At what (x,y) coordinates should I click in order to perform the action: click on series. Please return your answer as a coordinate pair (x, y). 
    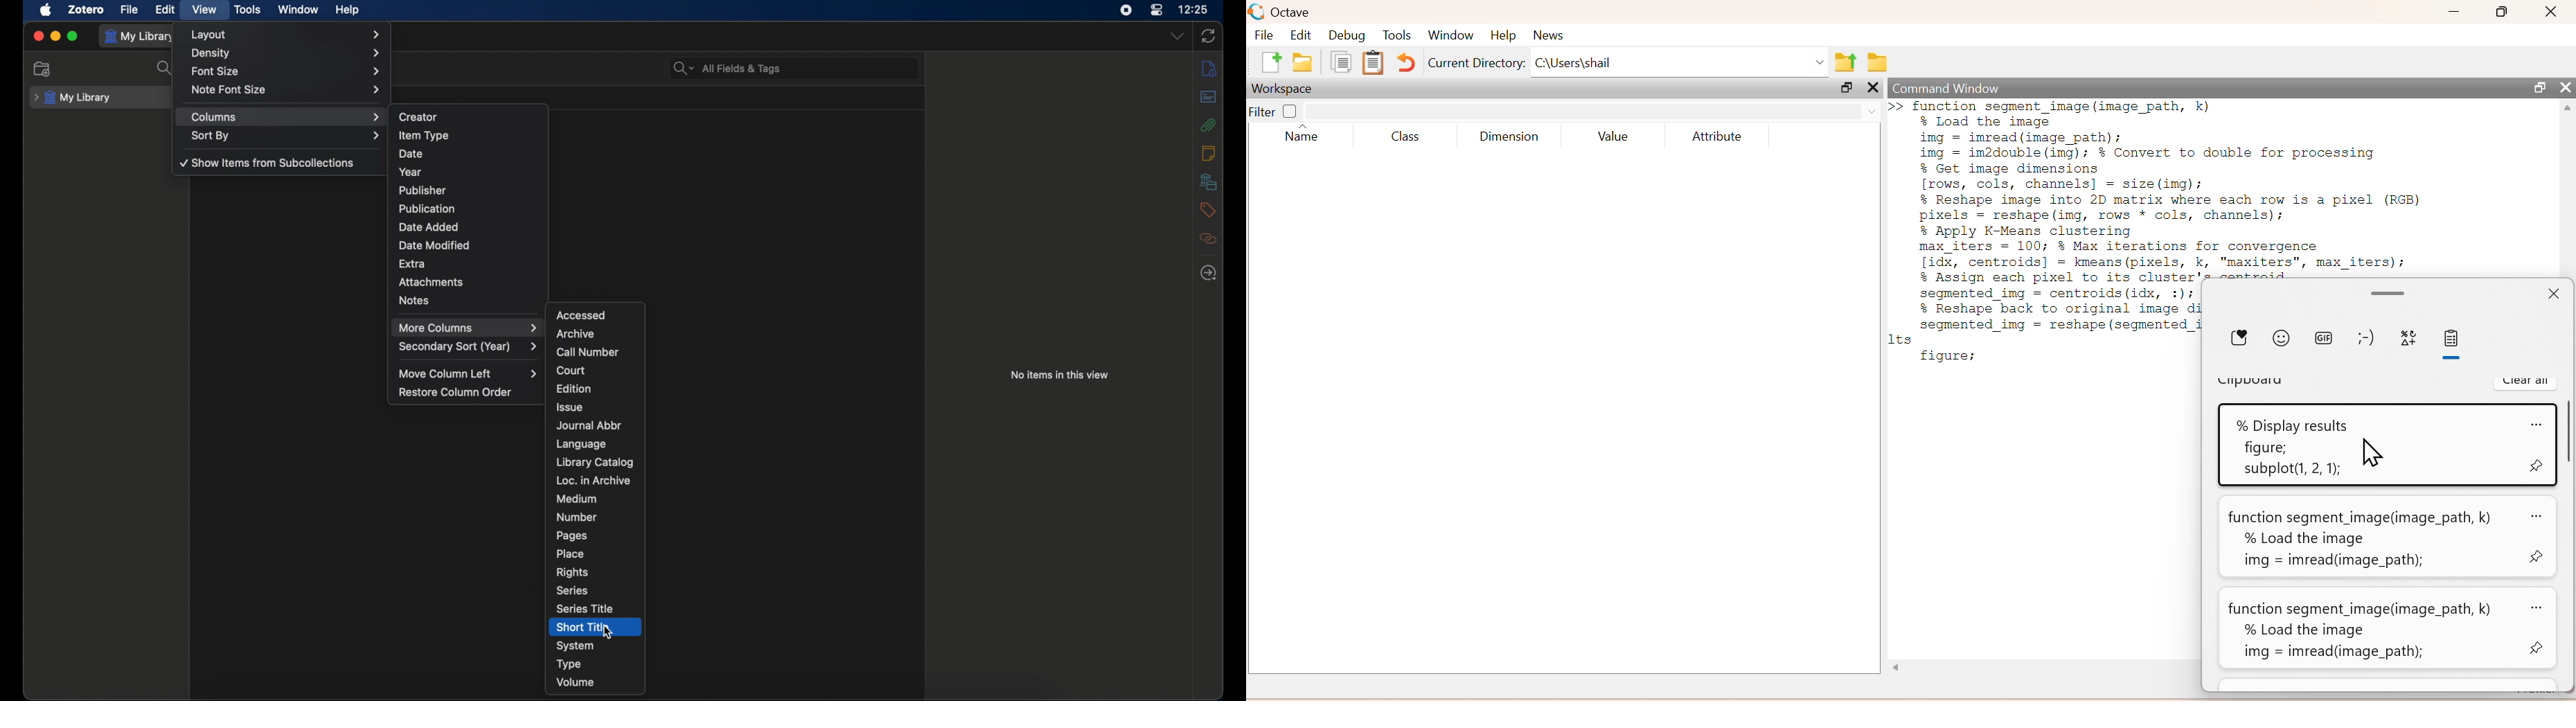
    Looking at the image, I should click on (572, 591).